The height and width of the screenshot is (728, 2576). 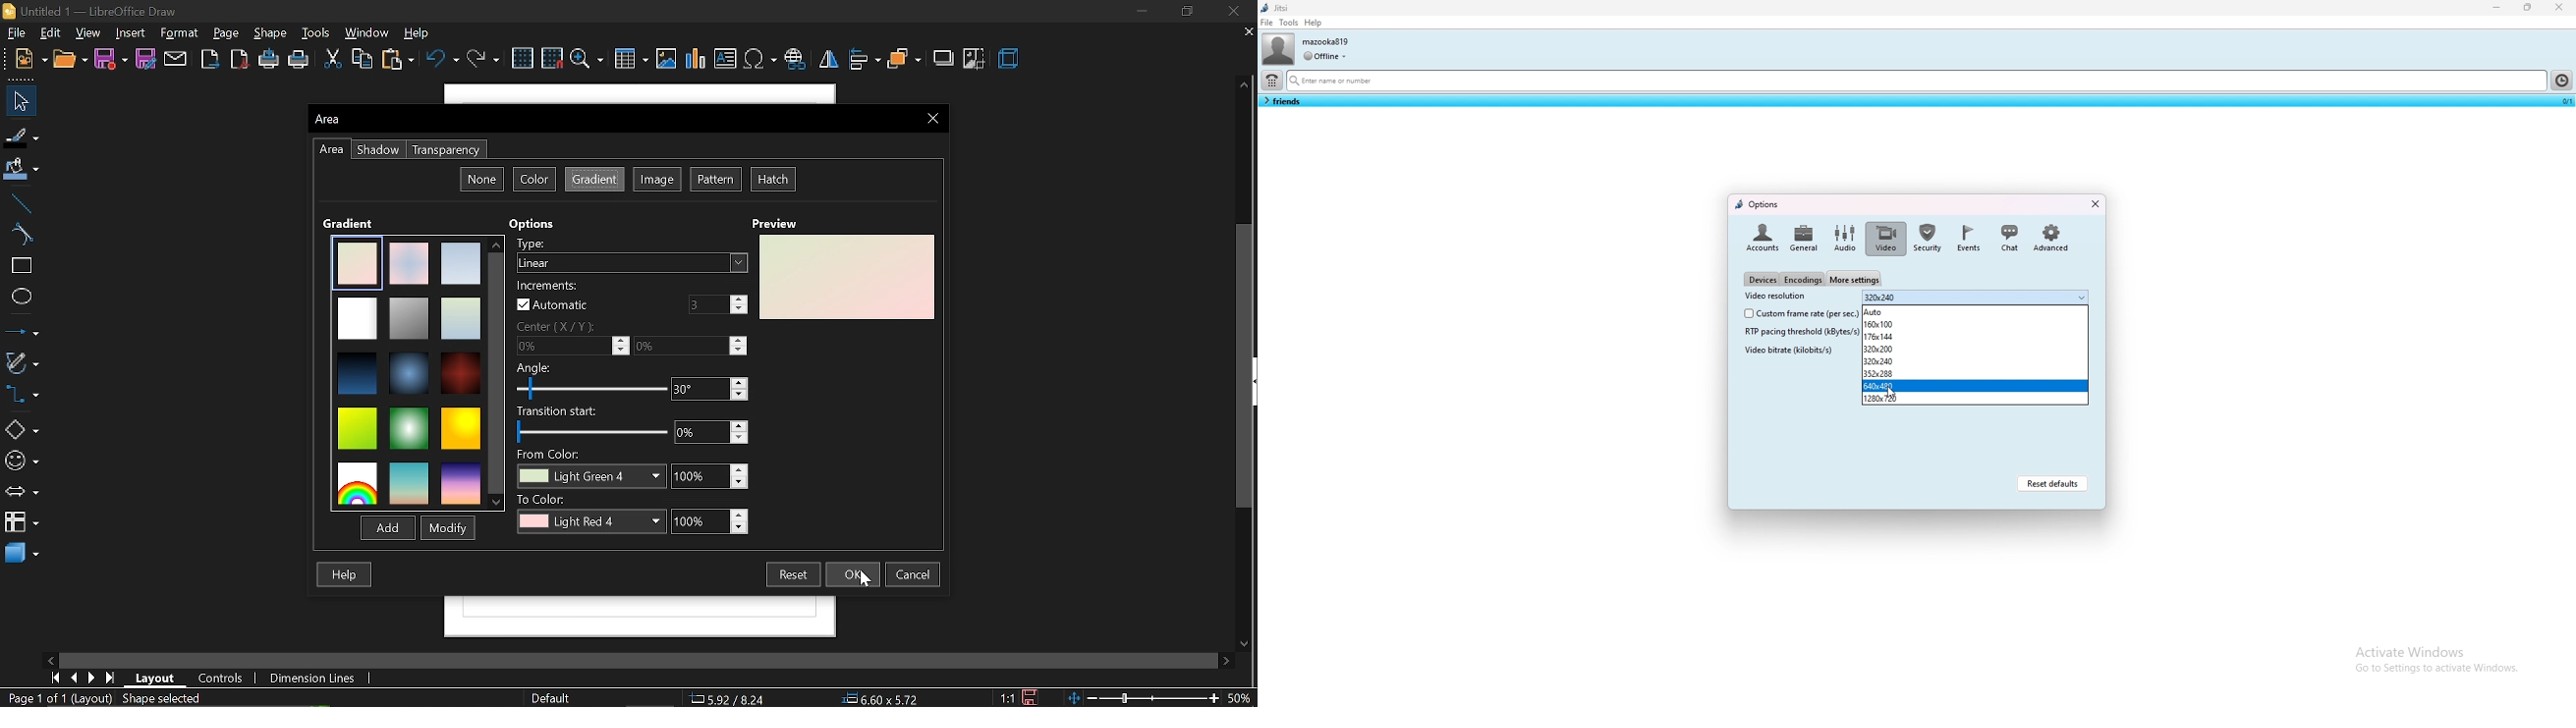 I want to click on paste, so click(x=399, y=61).